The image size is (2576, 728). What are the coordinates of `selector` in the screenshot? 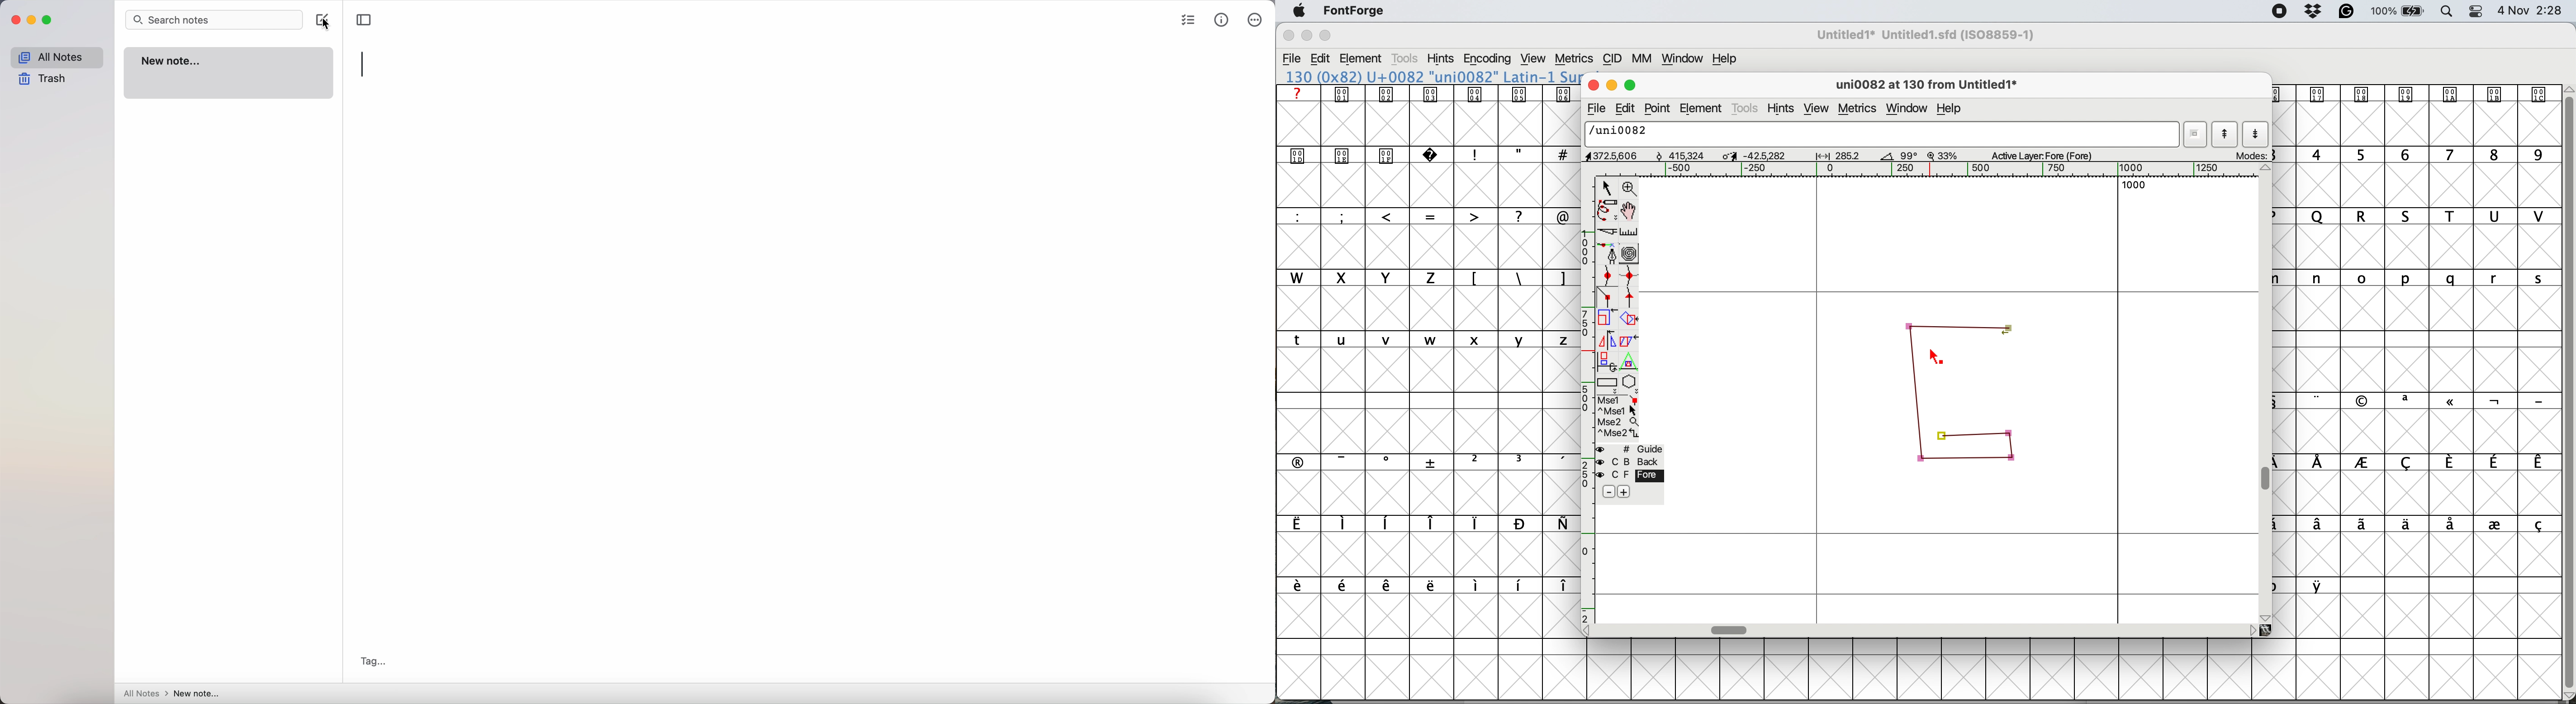 It's located at (1606, 189).